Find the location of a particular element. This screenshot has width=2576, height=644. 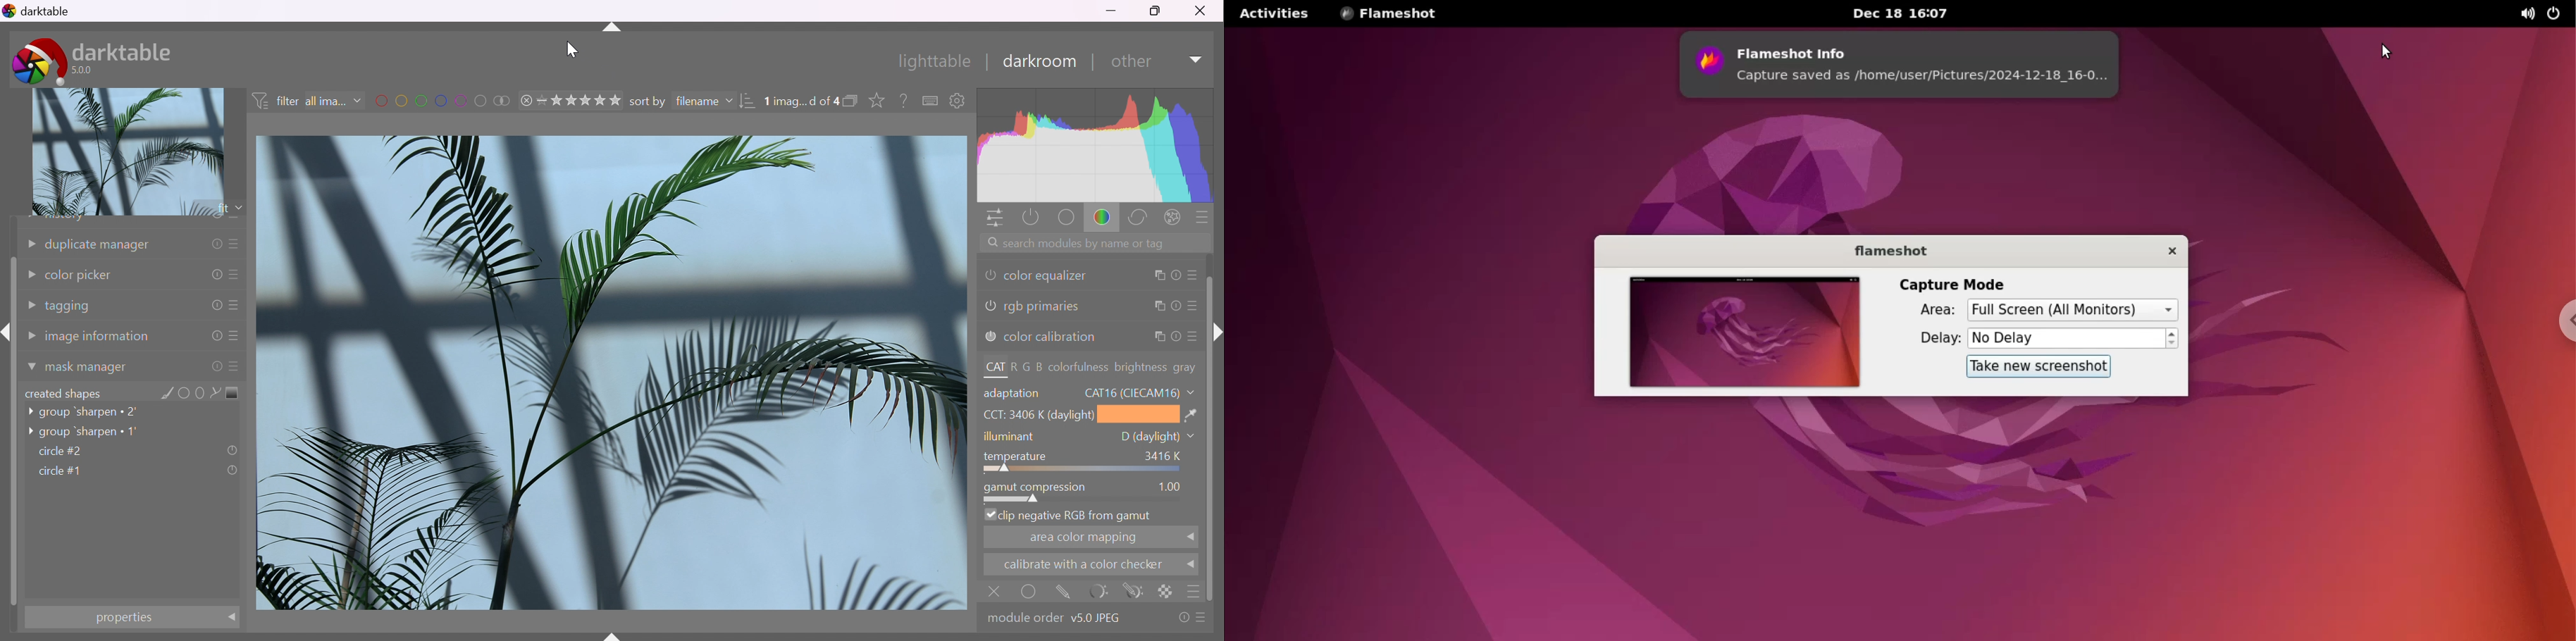

enable this, then click on a control element to see its online help is located at coordinates (903, 101).